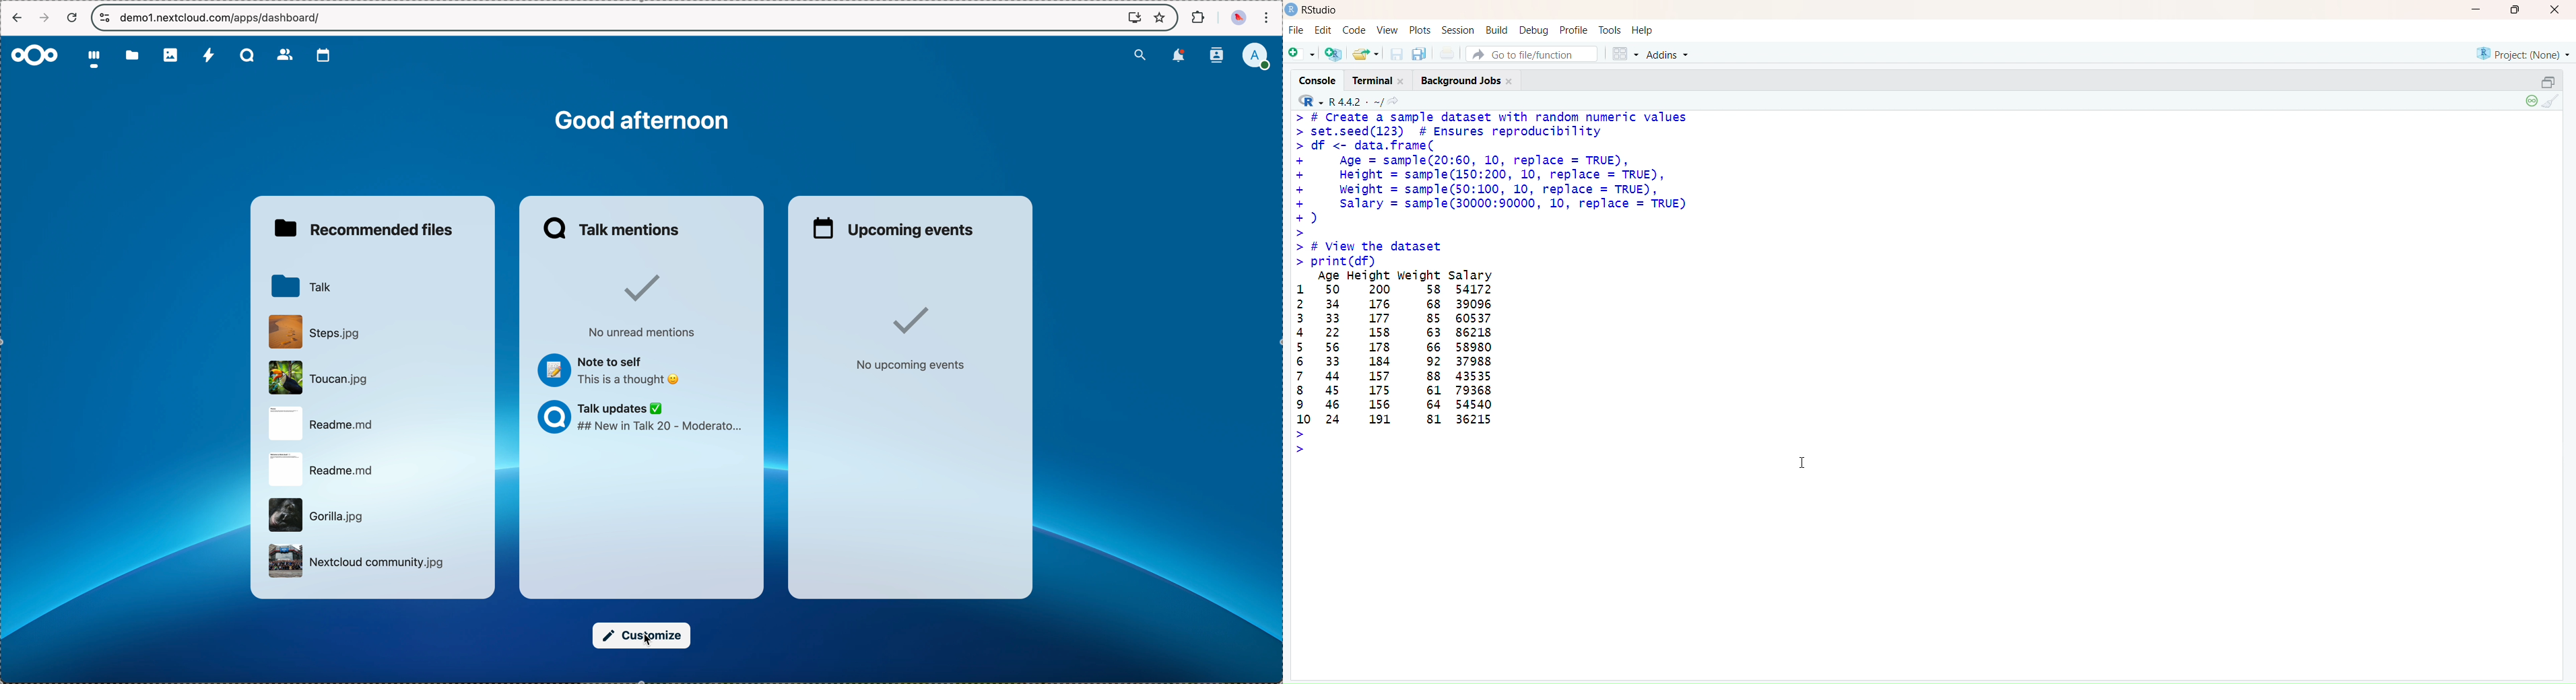  Describe the element at coordinates (1670, 55) in the screenshot. I see `Addons` at that location.